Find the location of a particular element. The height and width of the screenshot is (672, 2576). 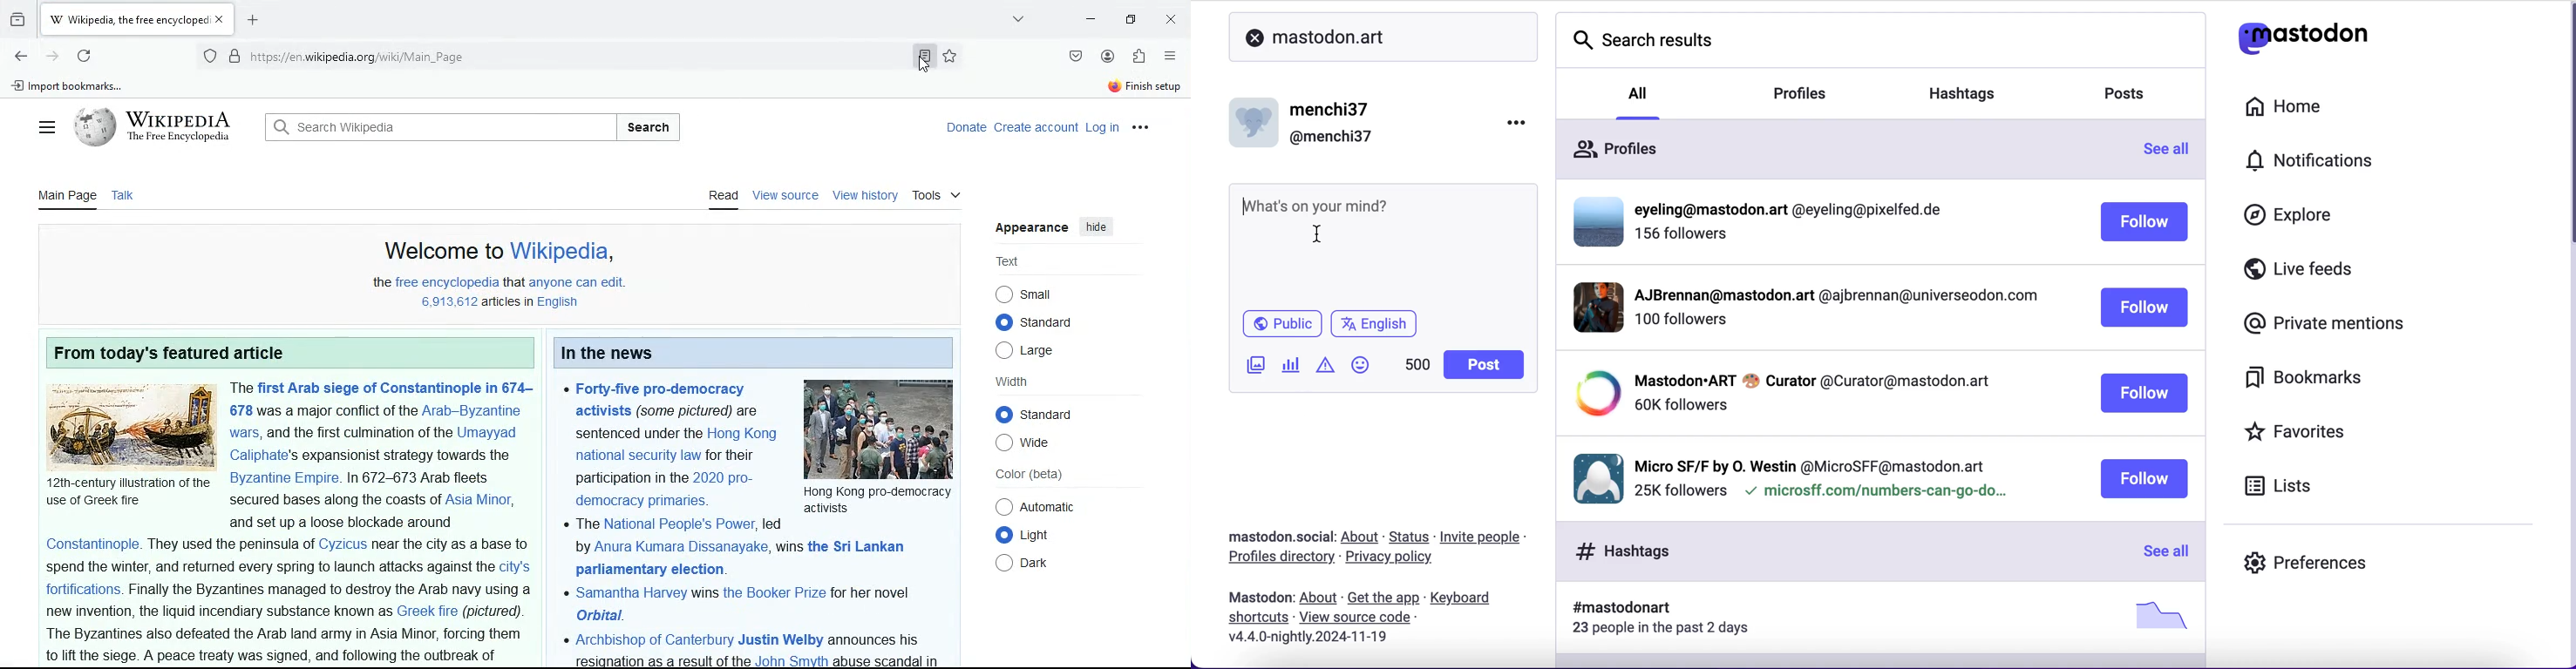

bookmarks is located at coordinates (2312, 382).